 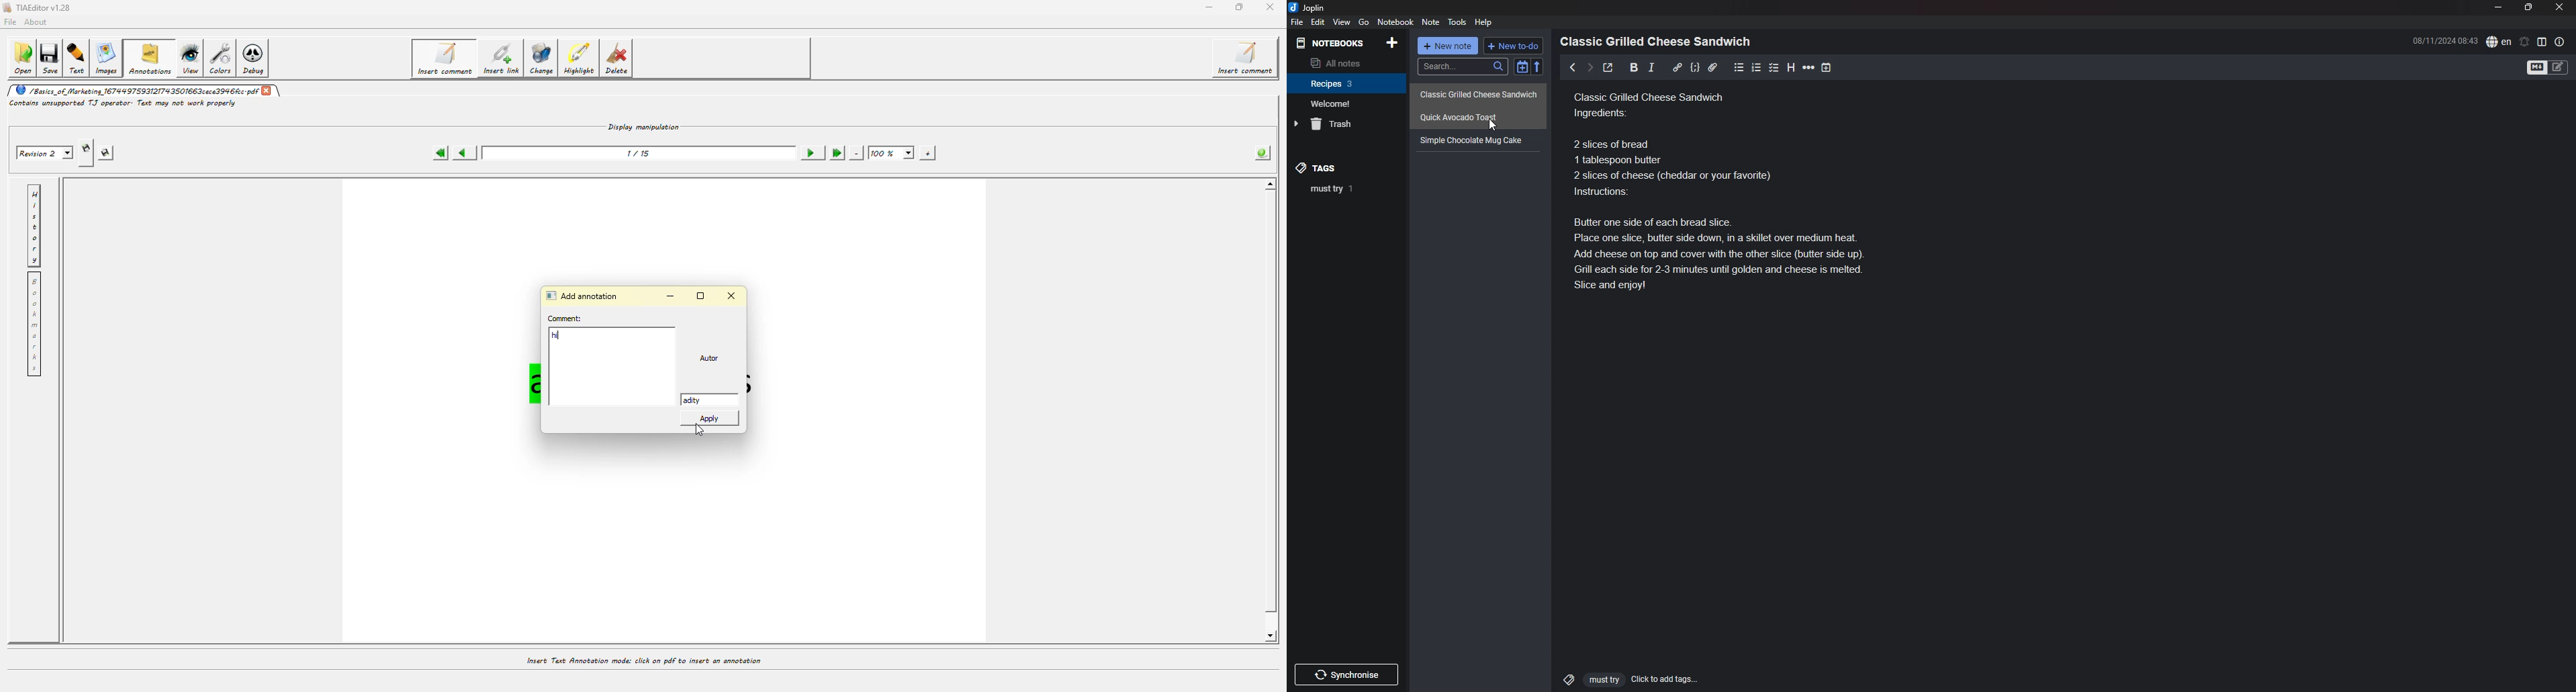 I want to click on toggle editor, so click(x=2548, y=69).